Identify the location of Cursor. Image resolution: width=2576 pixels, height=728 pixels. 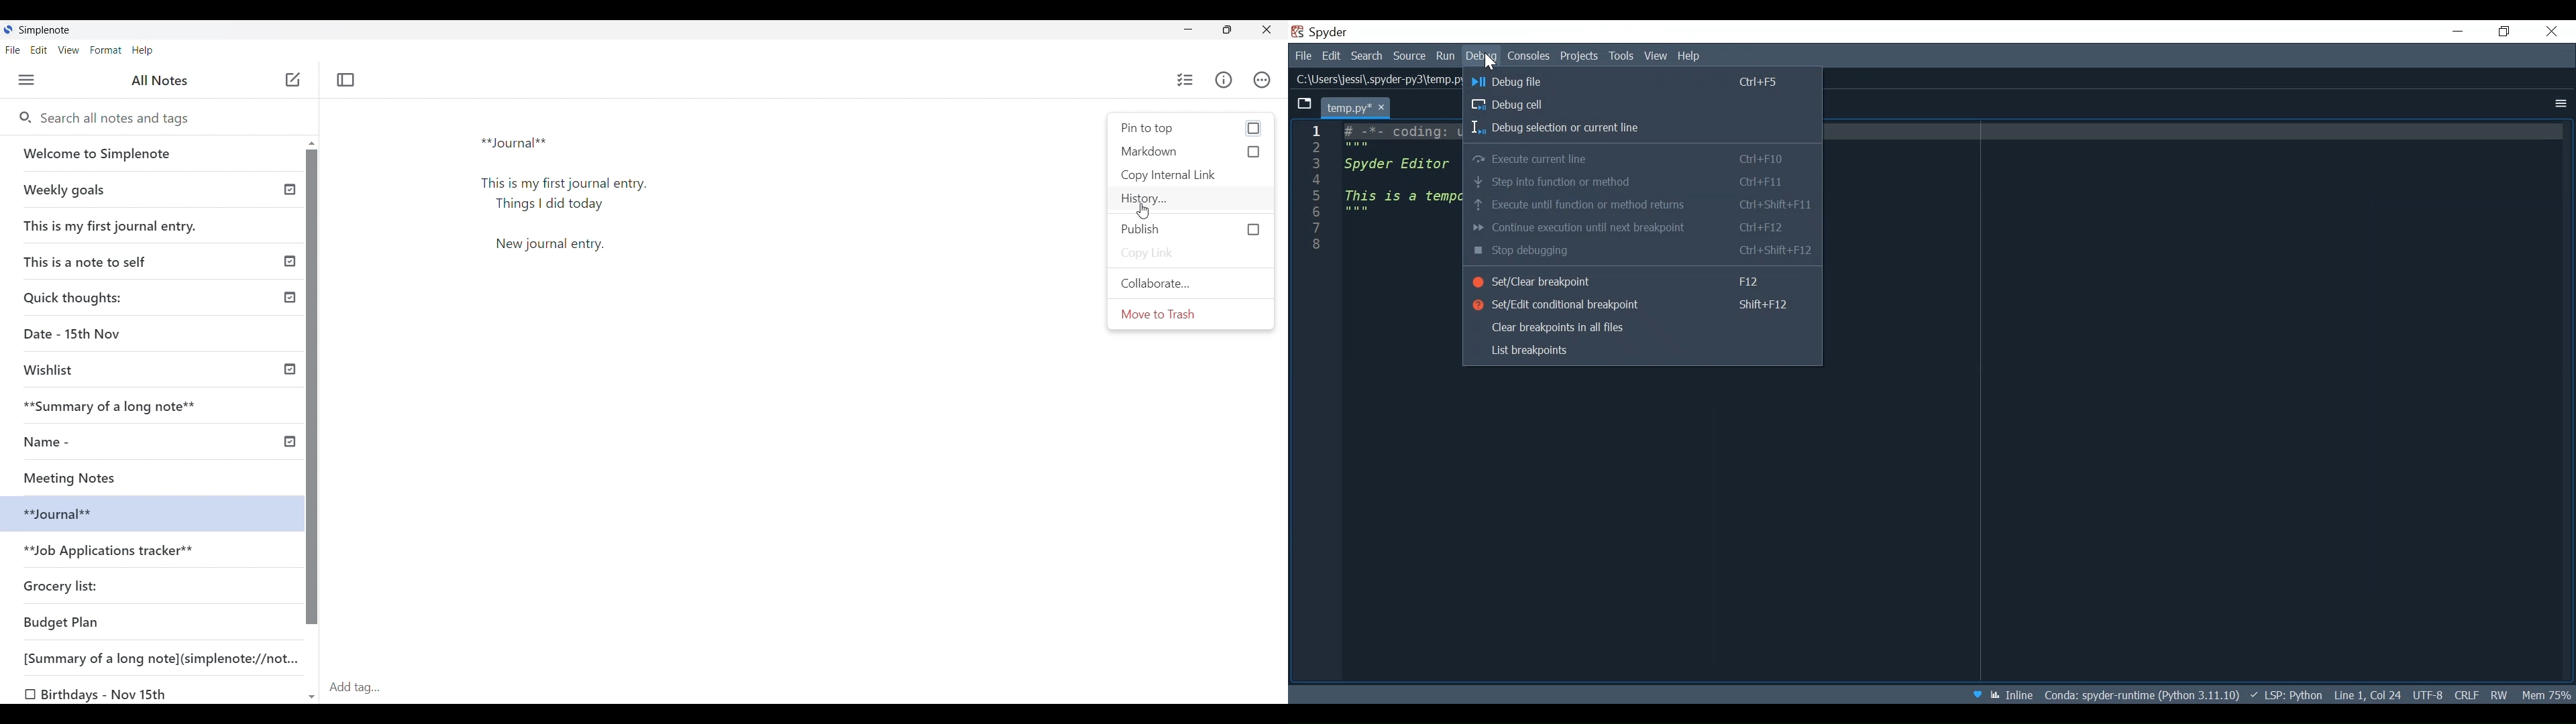
(1488, 62).